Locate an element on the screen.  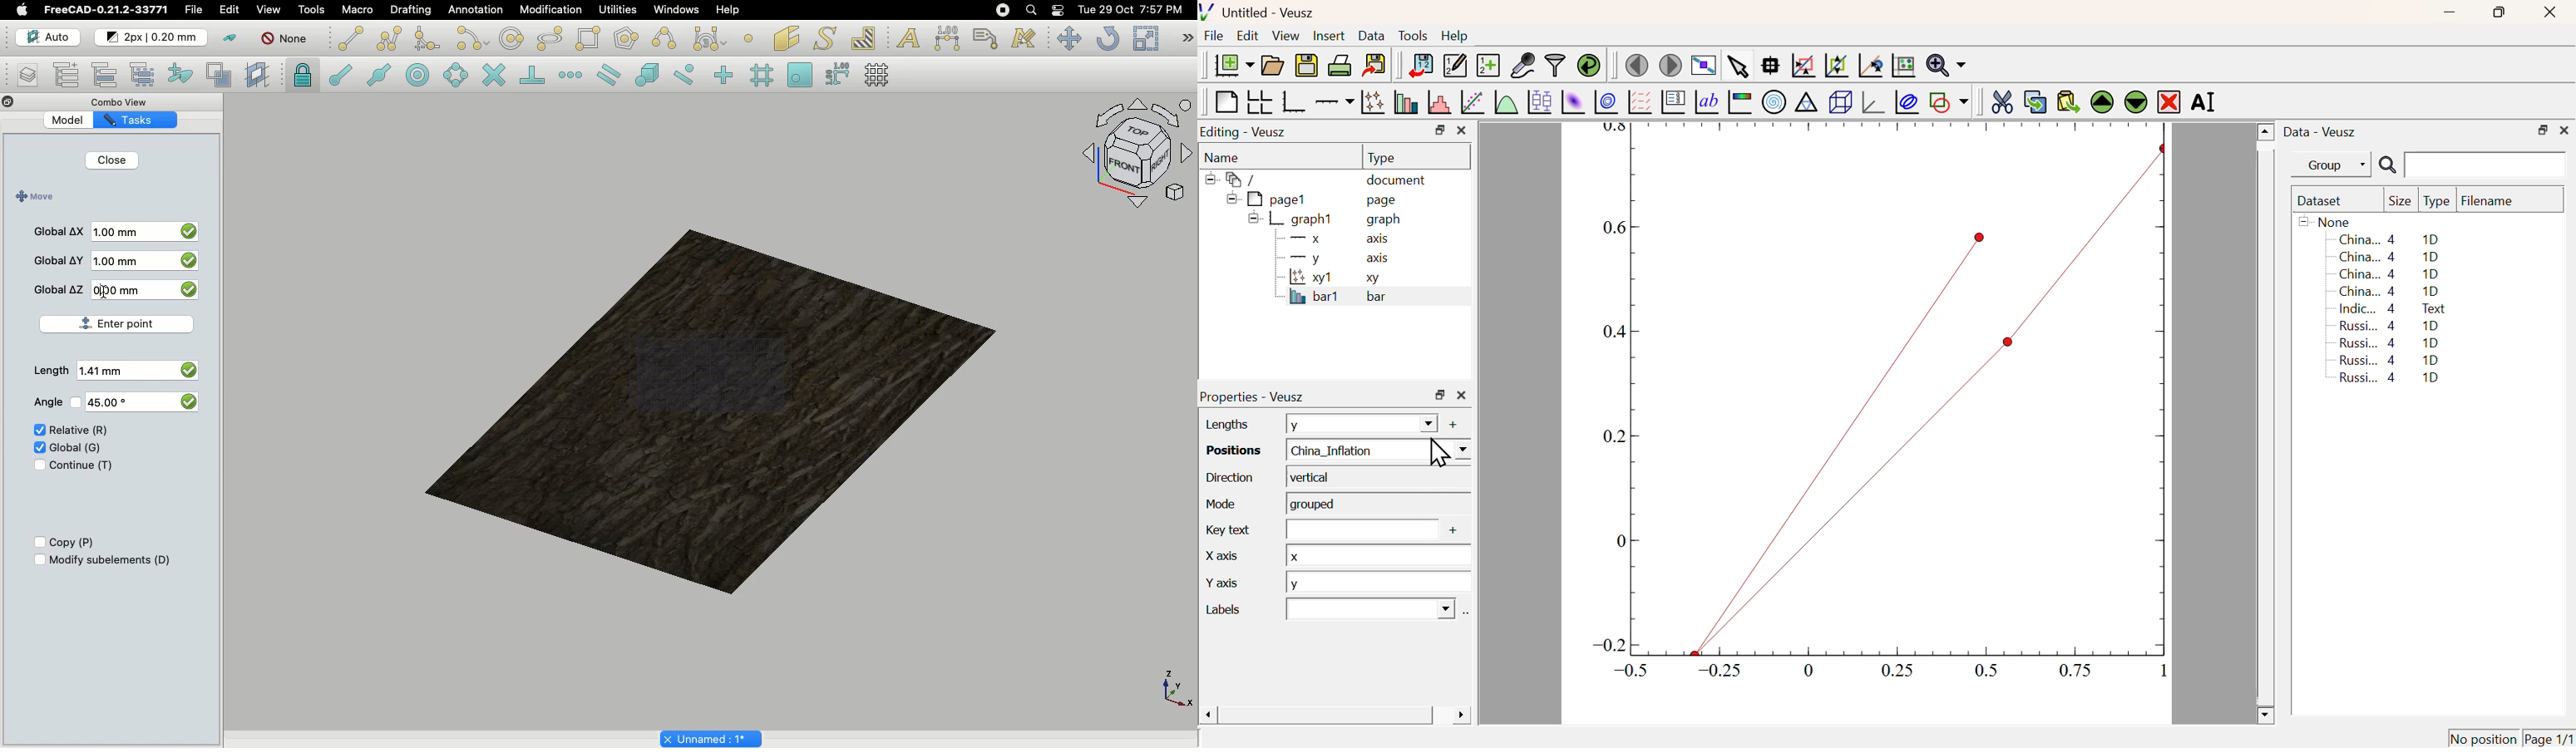
1.00 is located at coordinates (120, 234).